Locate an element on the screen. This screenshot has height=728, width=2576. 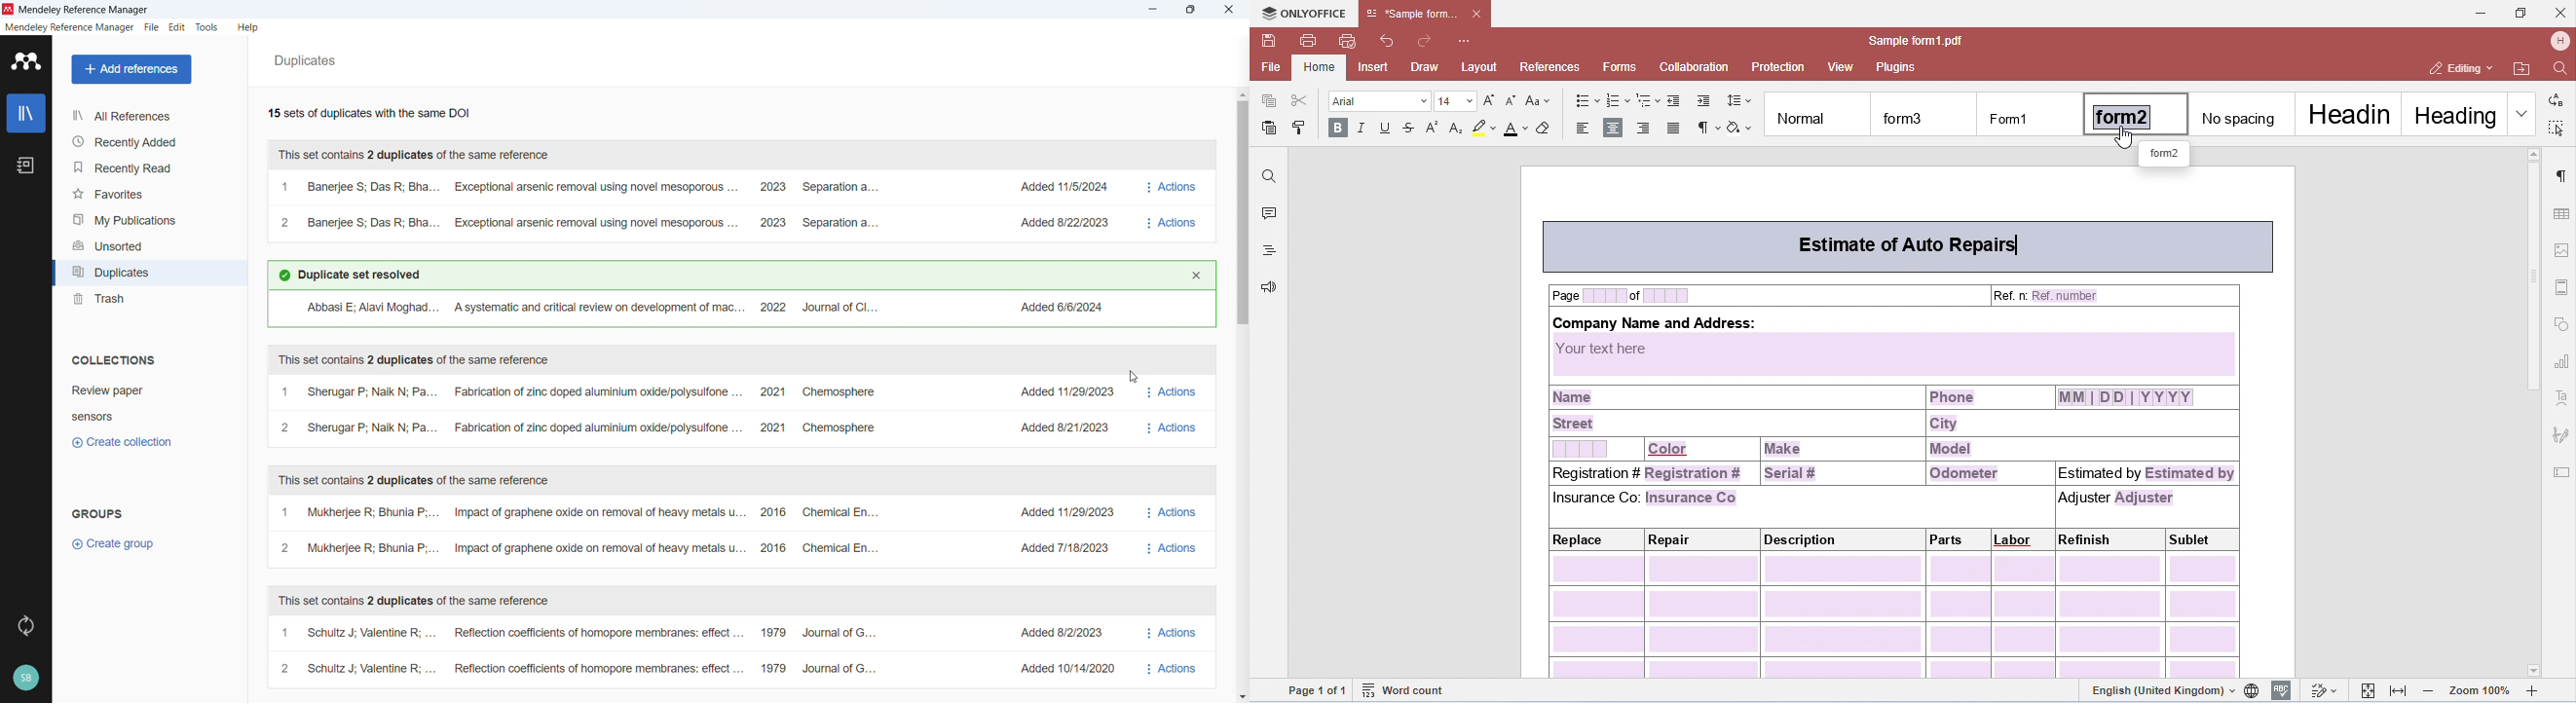
Resolved reference  is located at coordinates (740, 309).